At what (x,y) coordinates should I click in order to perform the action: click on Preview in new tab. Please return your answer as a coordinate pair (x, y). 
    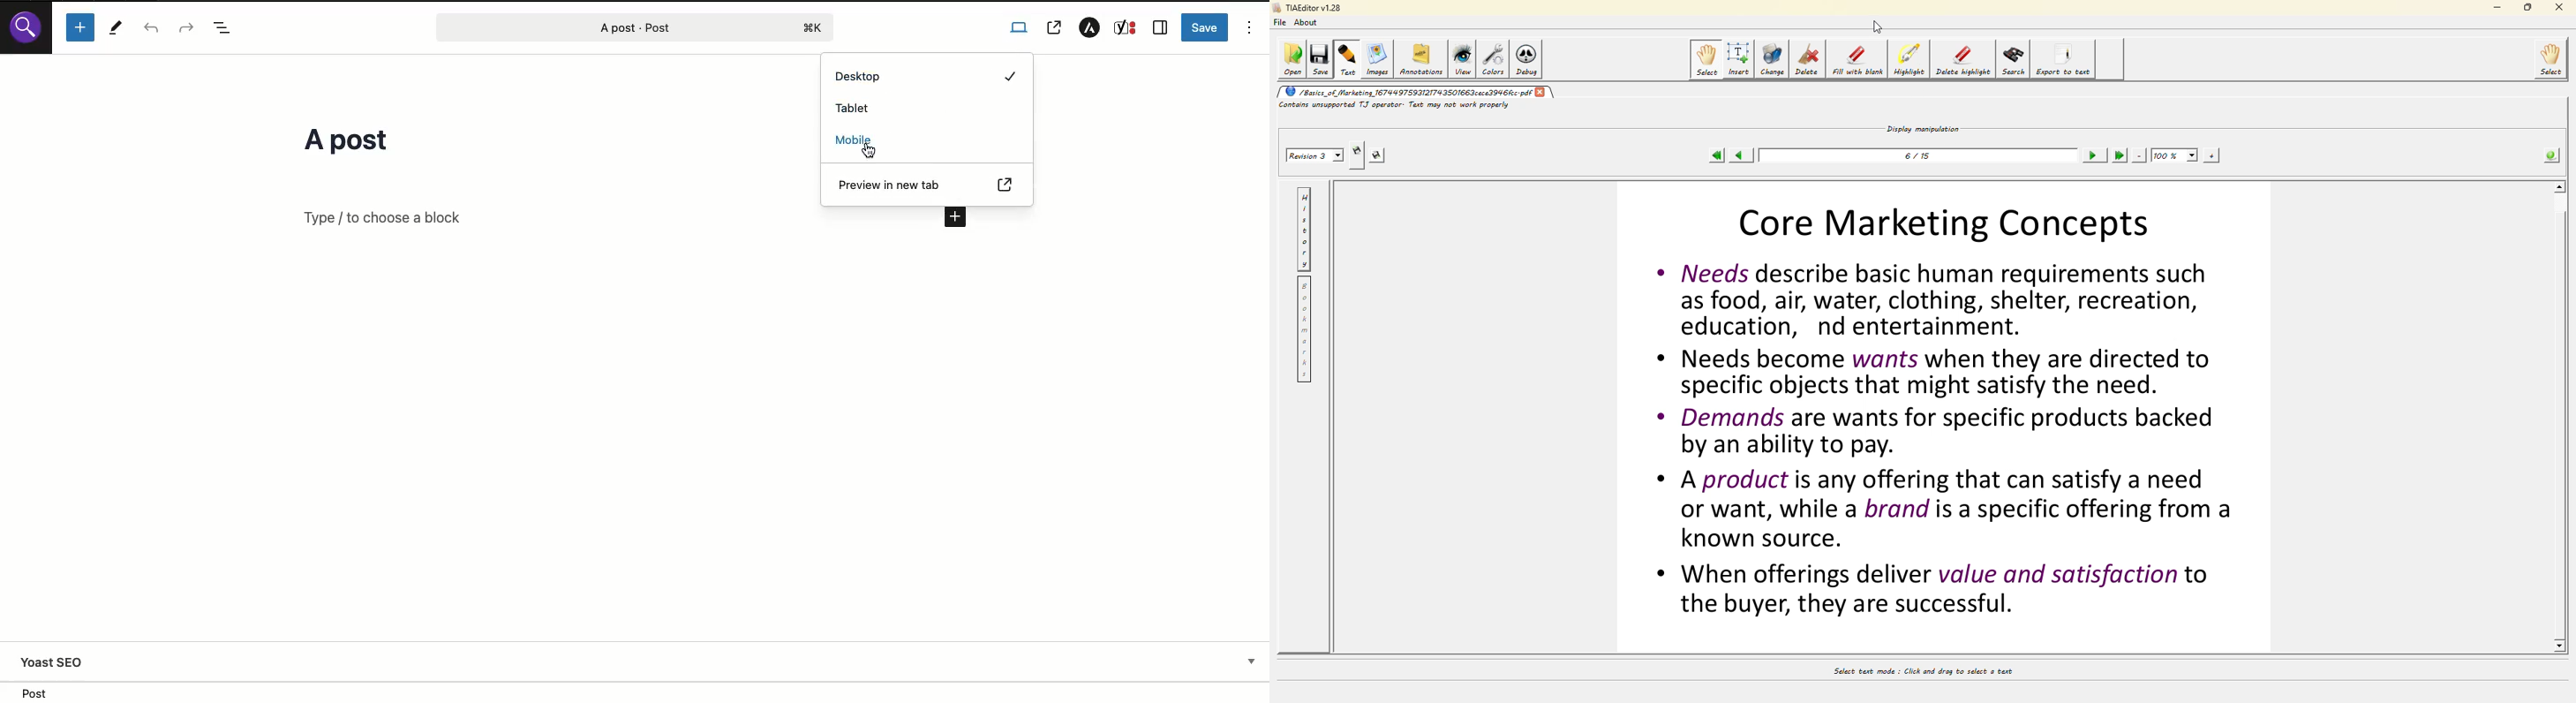
    Looking at the image, I should click on (929, 185).